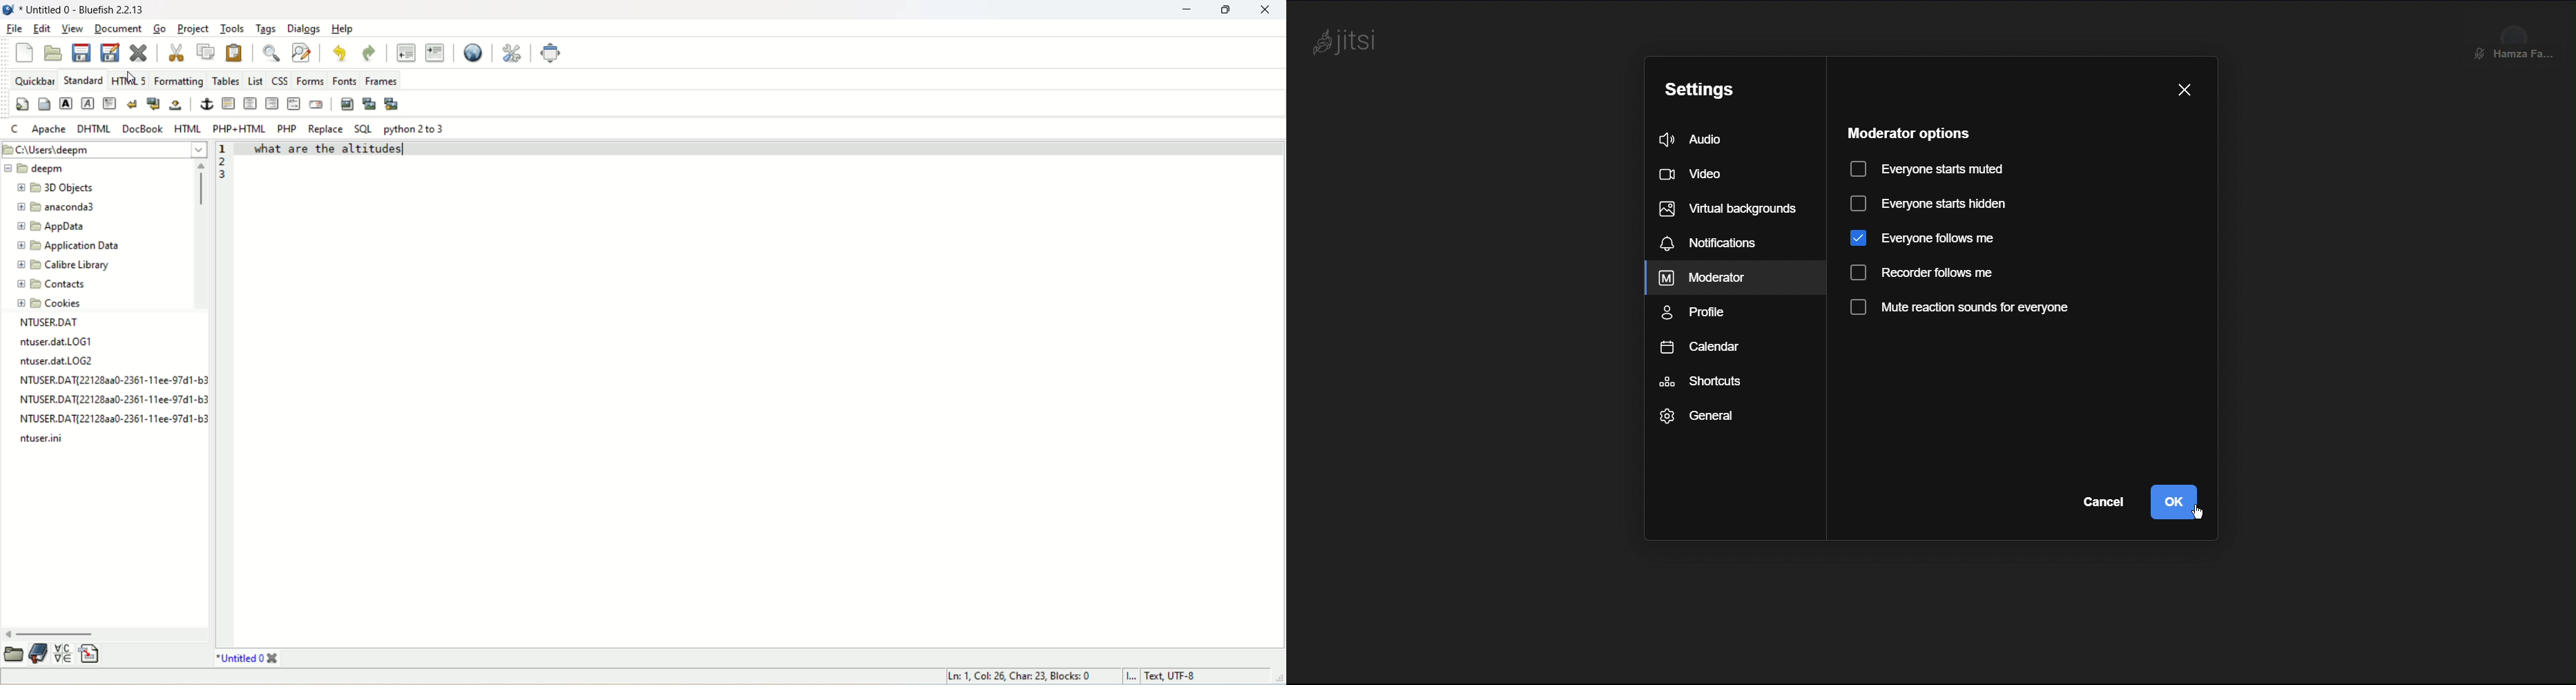  Describe the element at coordinates (345, 28) in the screenshot. I see `help` at that location.